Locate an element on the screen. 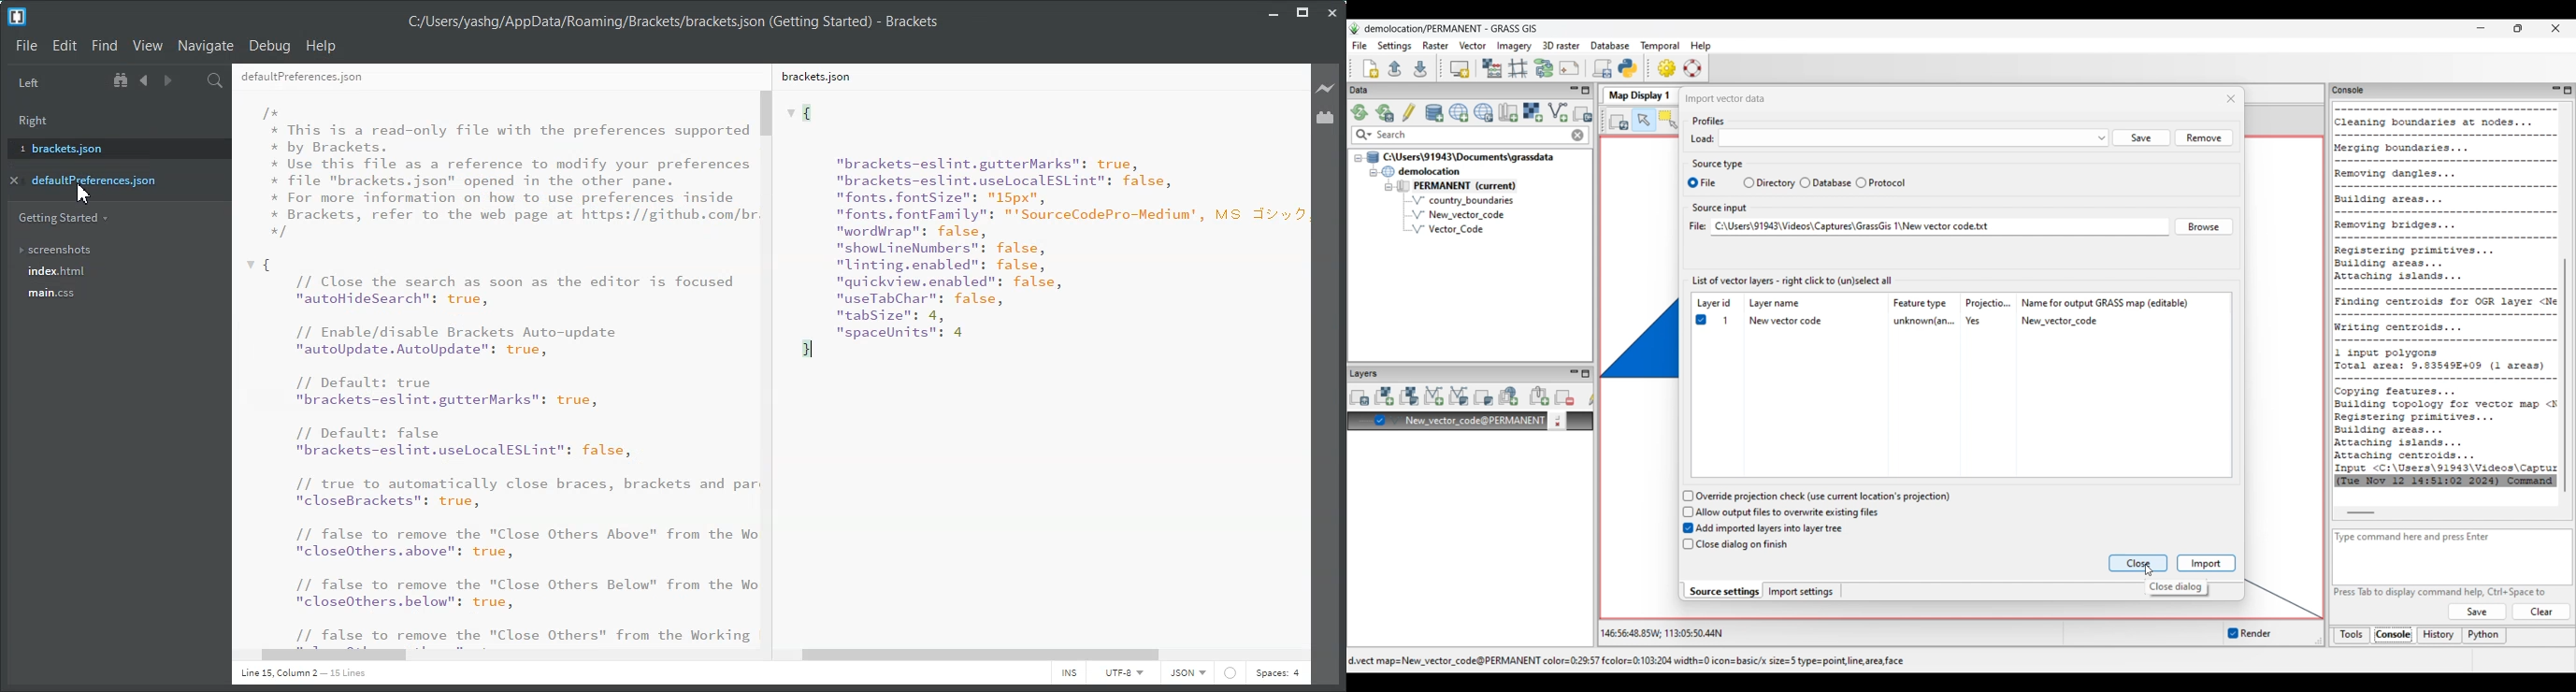  Edit is located at coordinates (65, 46).